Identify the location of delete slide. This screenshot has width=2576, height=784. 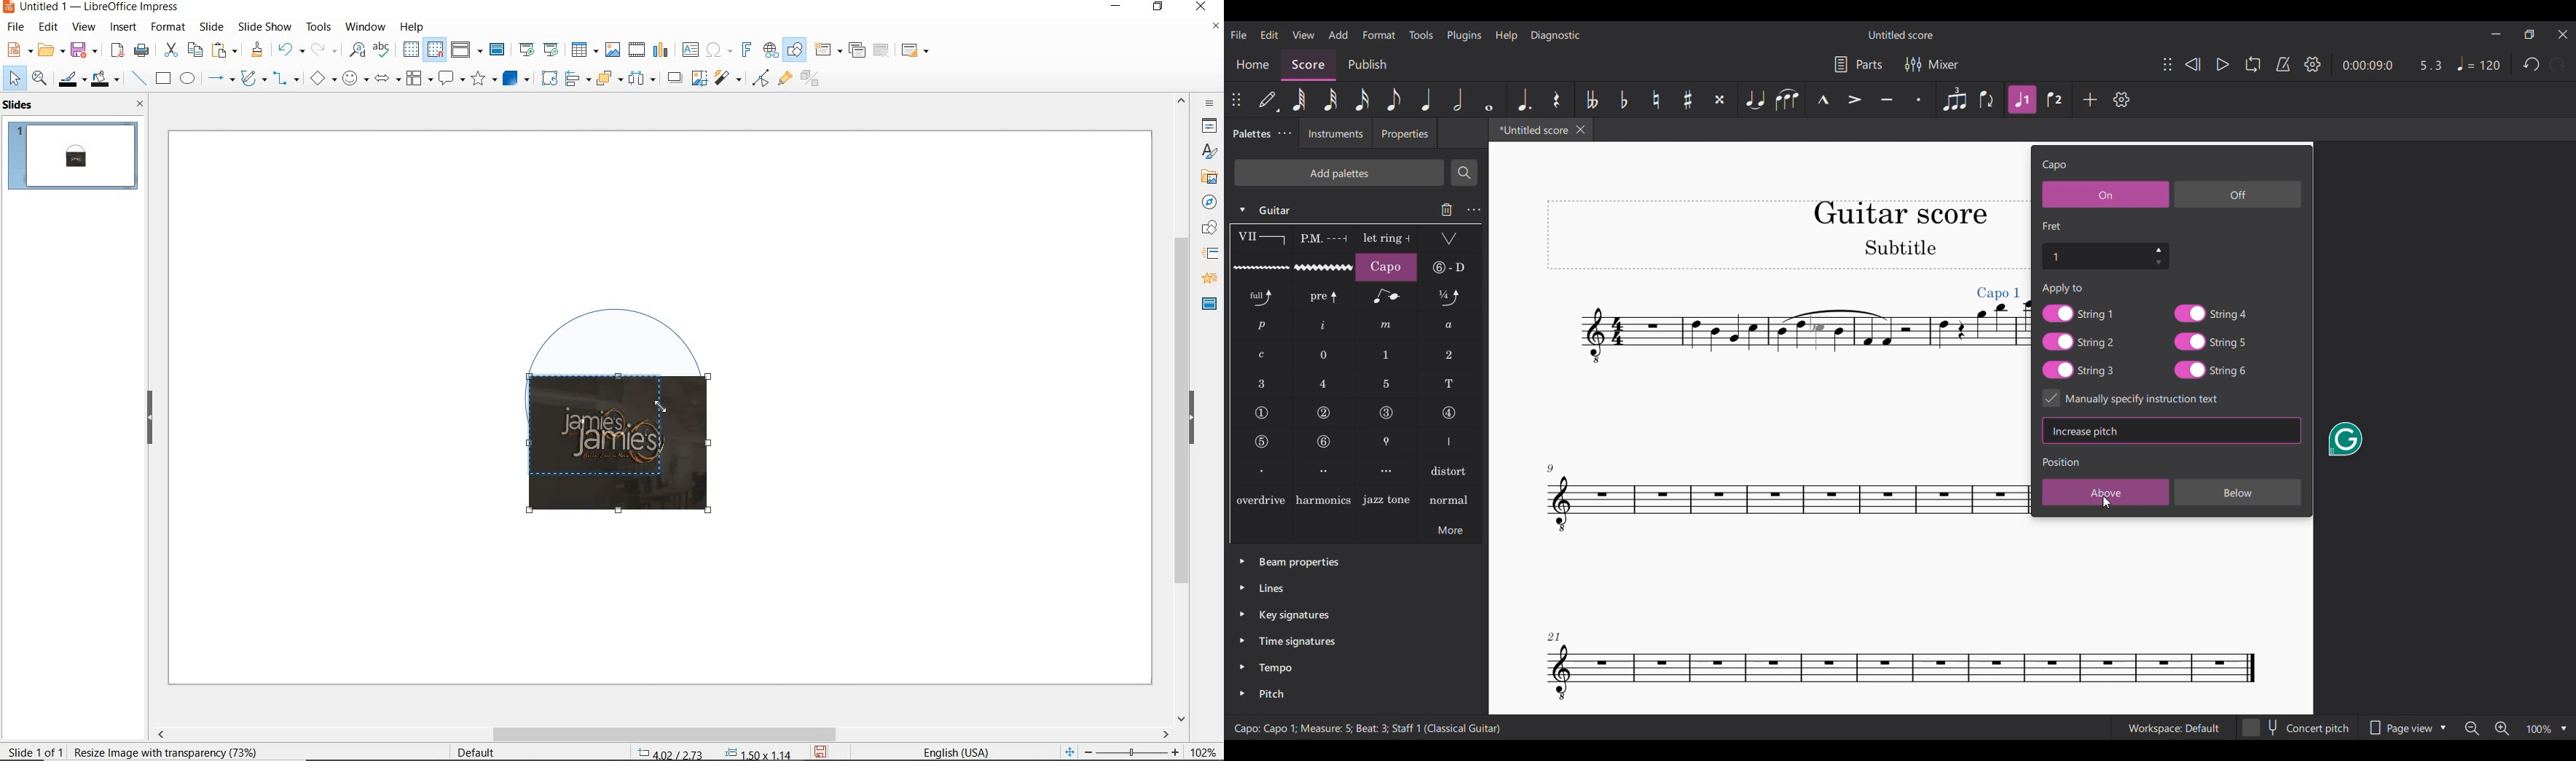
(881, 51).